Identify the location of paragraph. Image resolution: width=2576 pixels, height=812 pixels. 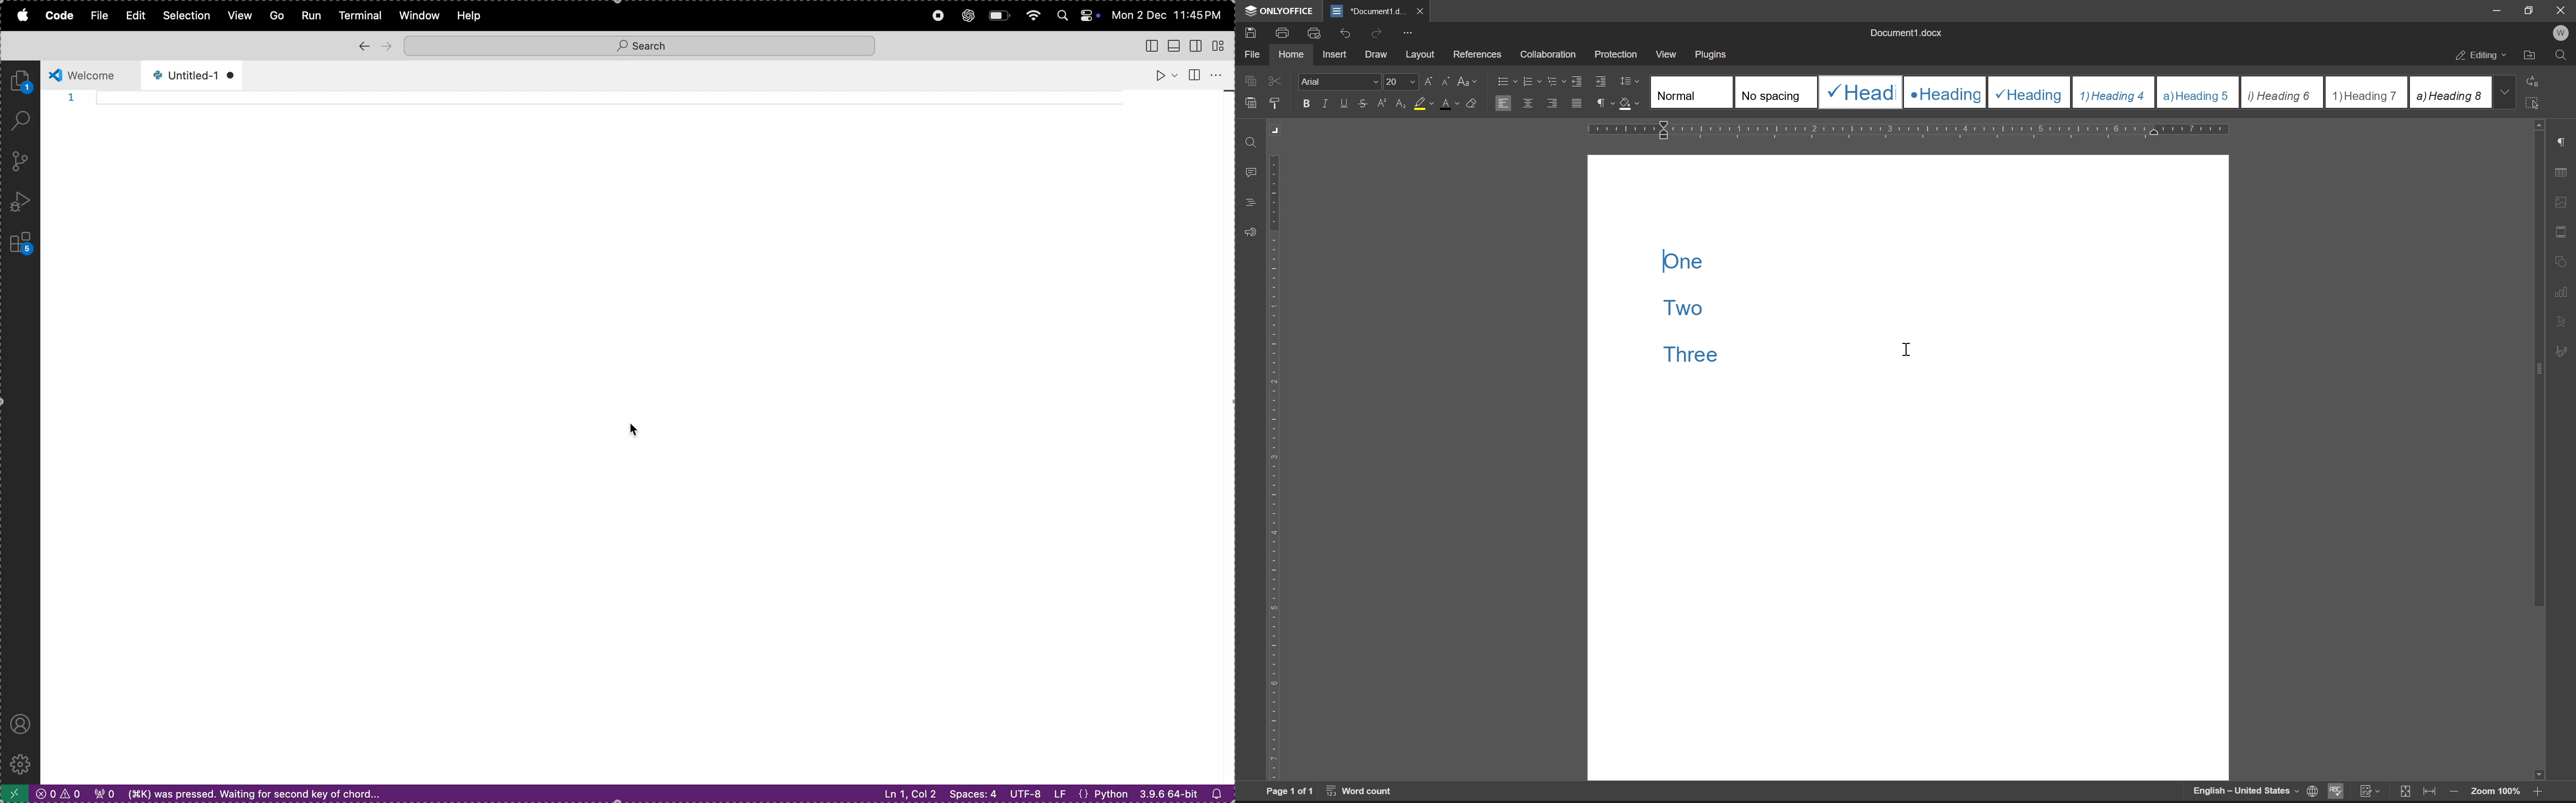
(1603, 103).